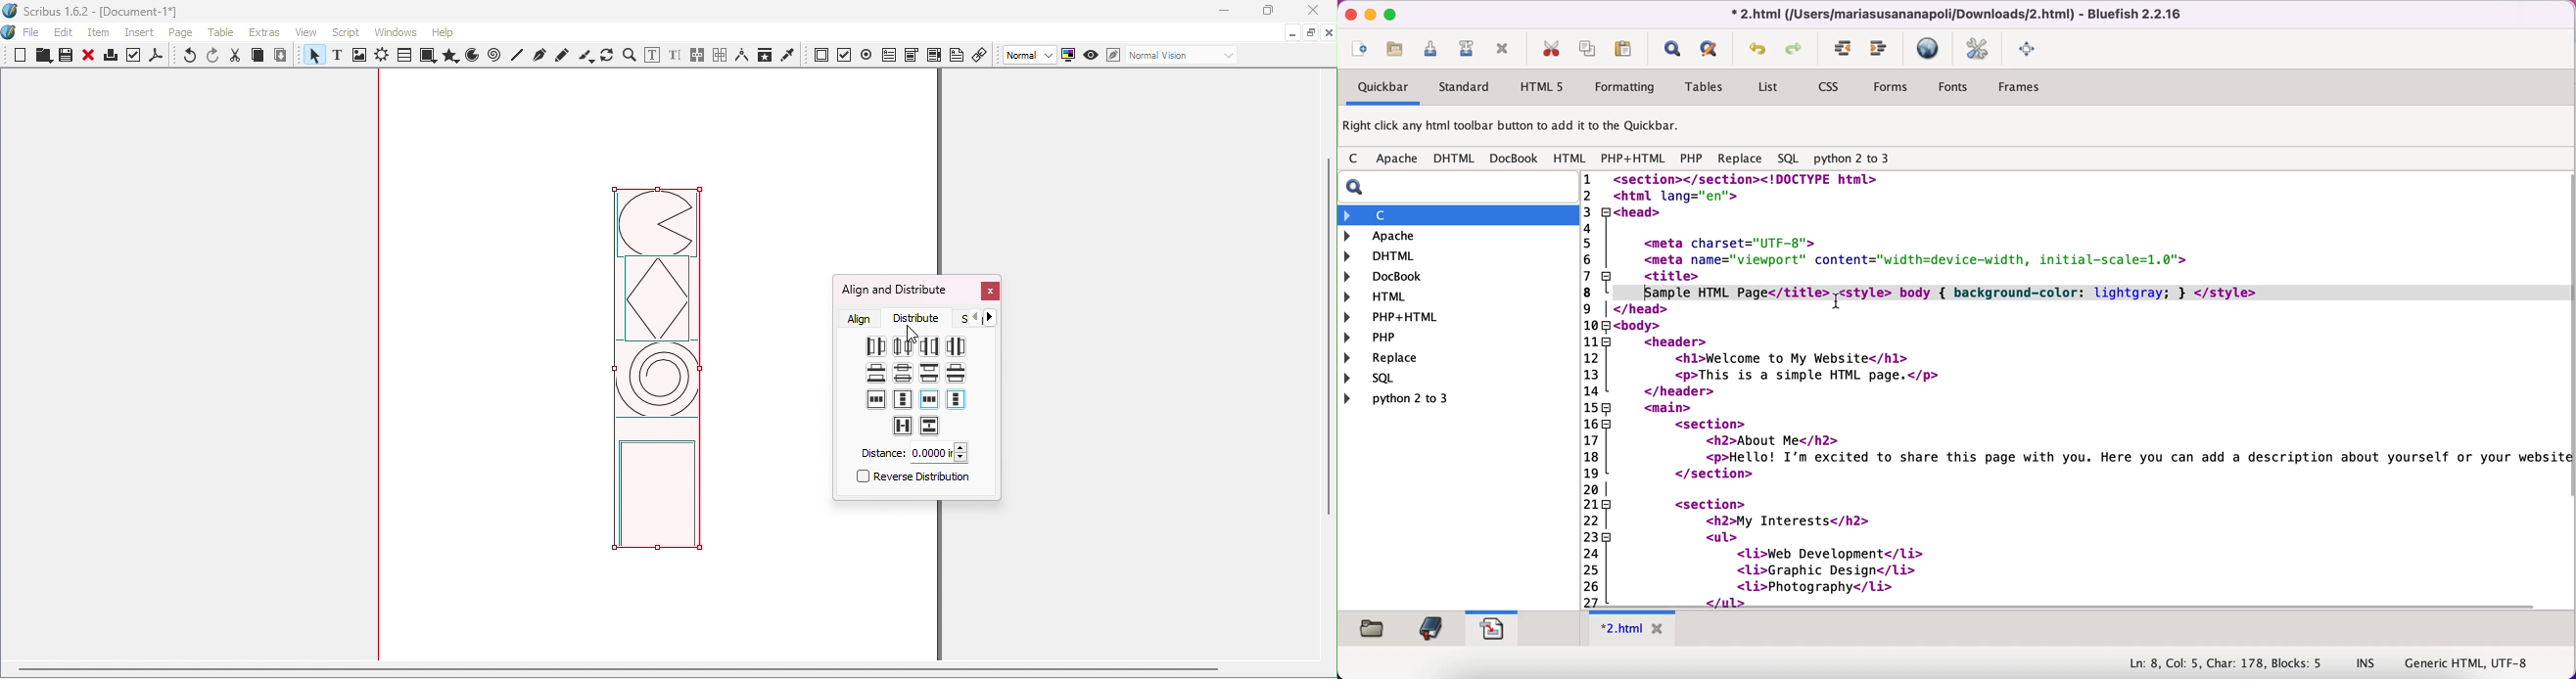  Describe the element at coordinates (10, 33) in the screenshot. I see `Logo` at that location.